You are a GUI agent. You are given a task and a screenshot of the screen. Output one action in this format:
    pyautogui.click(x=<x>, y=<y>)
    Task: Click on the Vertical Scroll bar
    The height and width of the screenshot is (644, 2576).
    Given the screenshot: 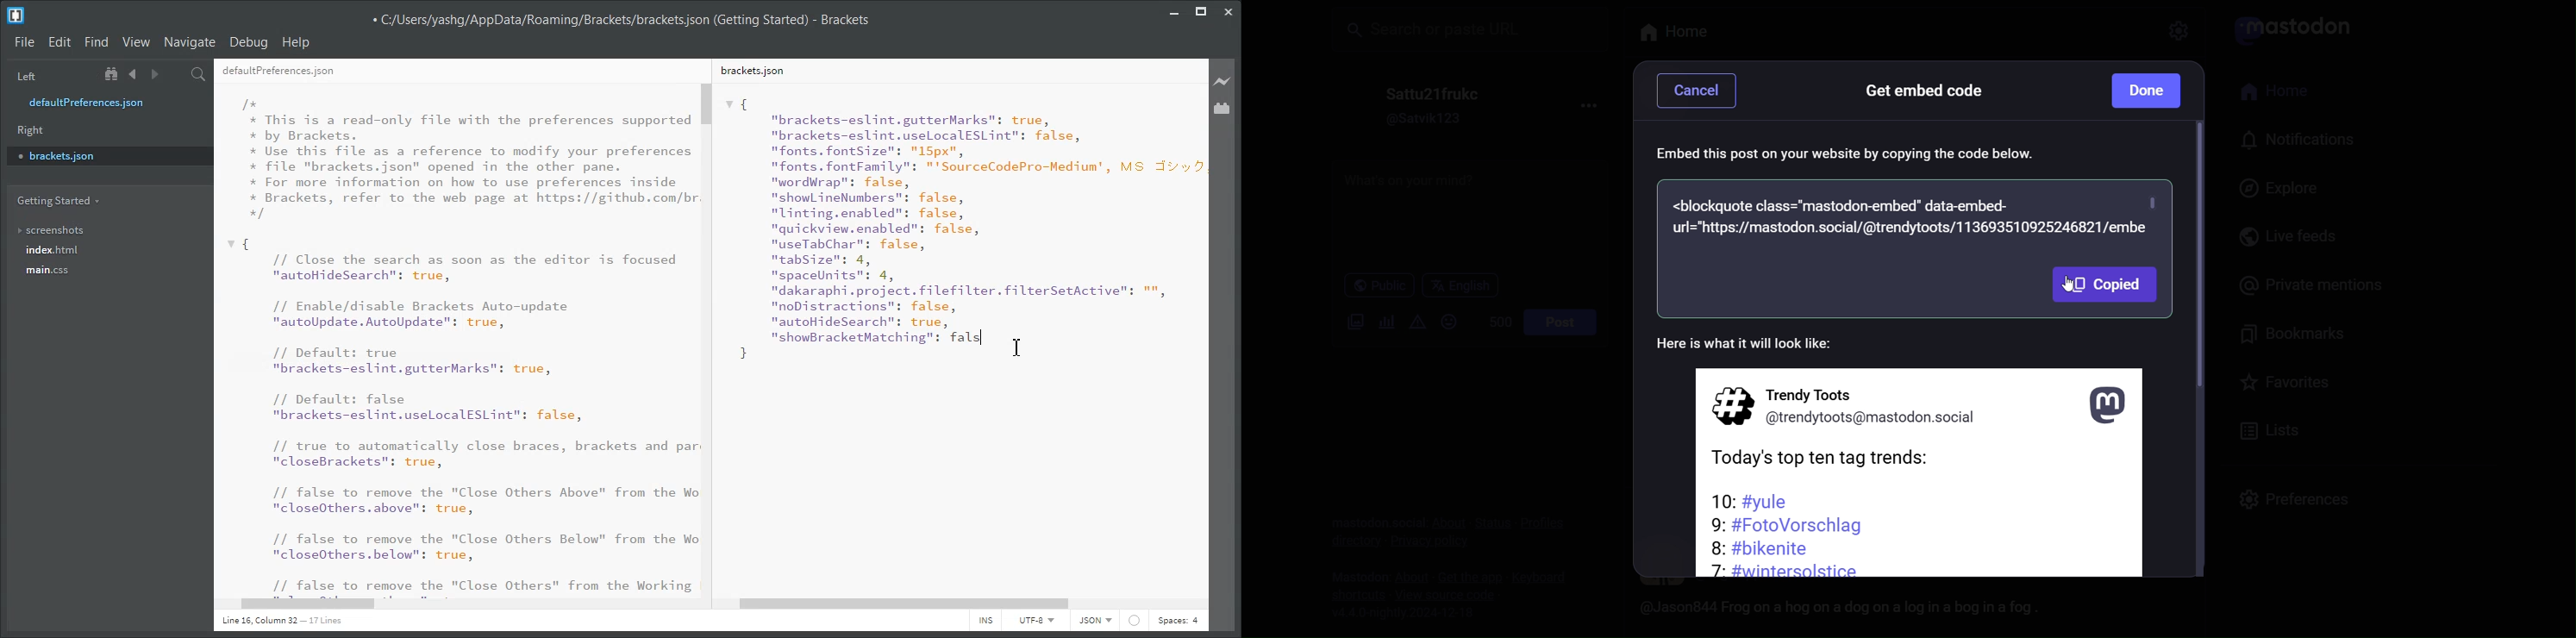 What is the action you would take?
    pyautogui.click(x=710, y=338)
    